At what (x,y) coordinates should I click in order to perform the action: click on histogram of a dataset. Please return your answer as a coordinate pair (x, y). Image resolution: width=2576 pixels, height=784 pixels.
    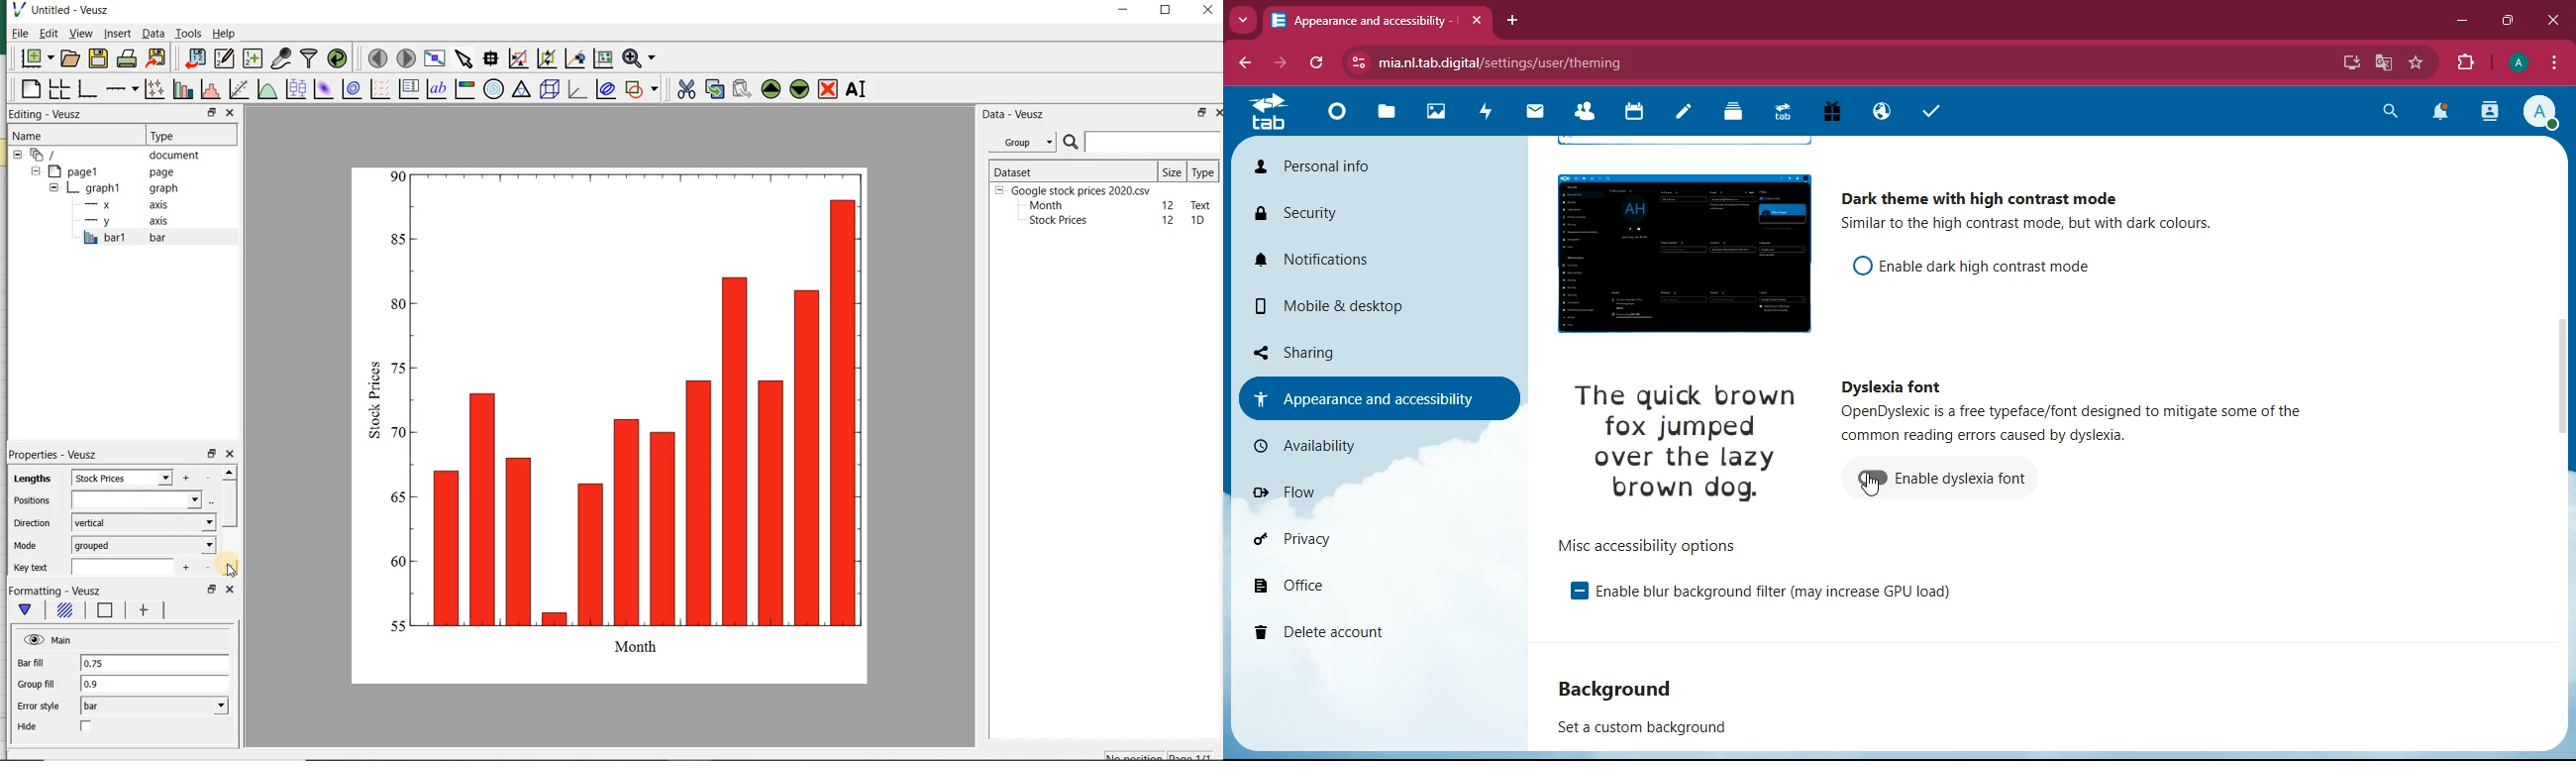
    Looking at the image, I should click on (209, 91).